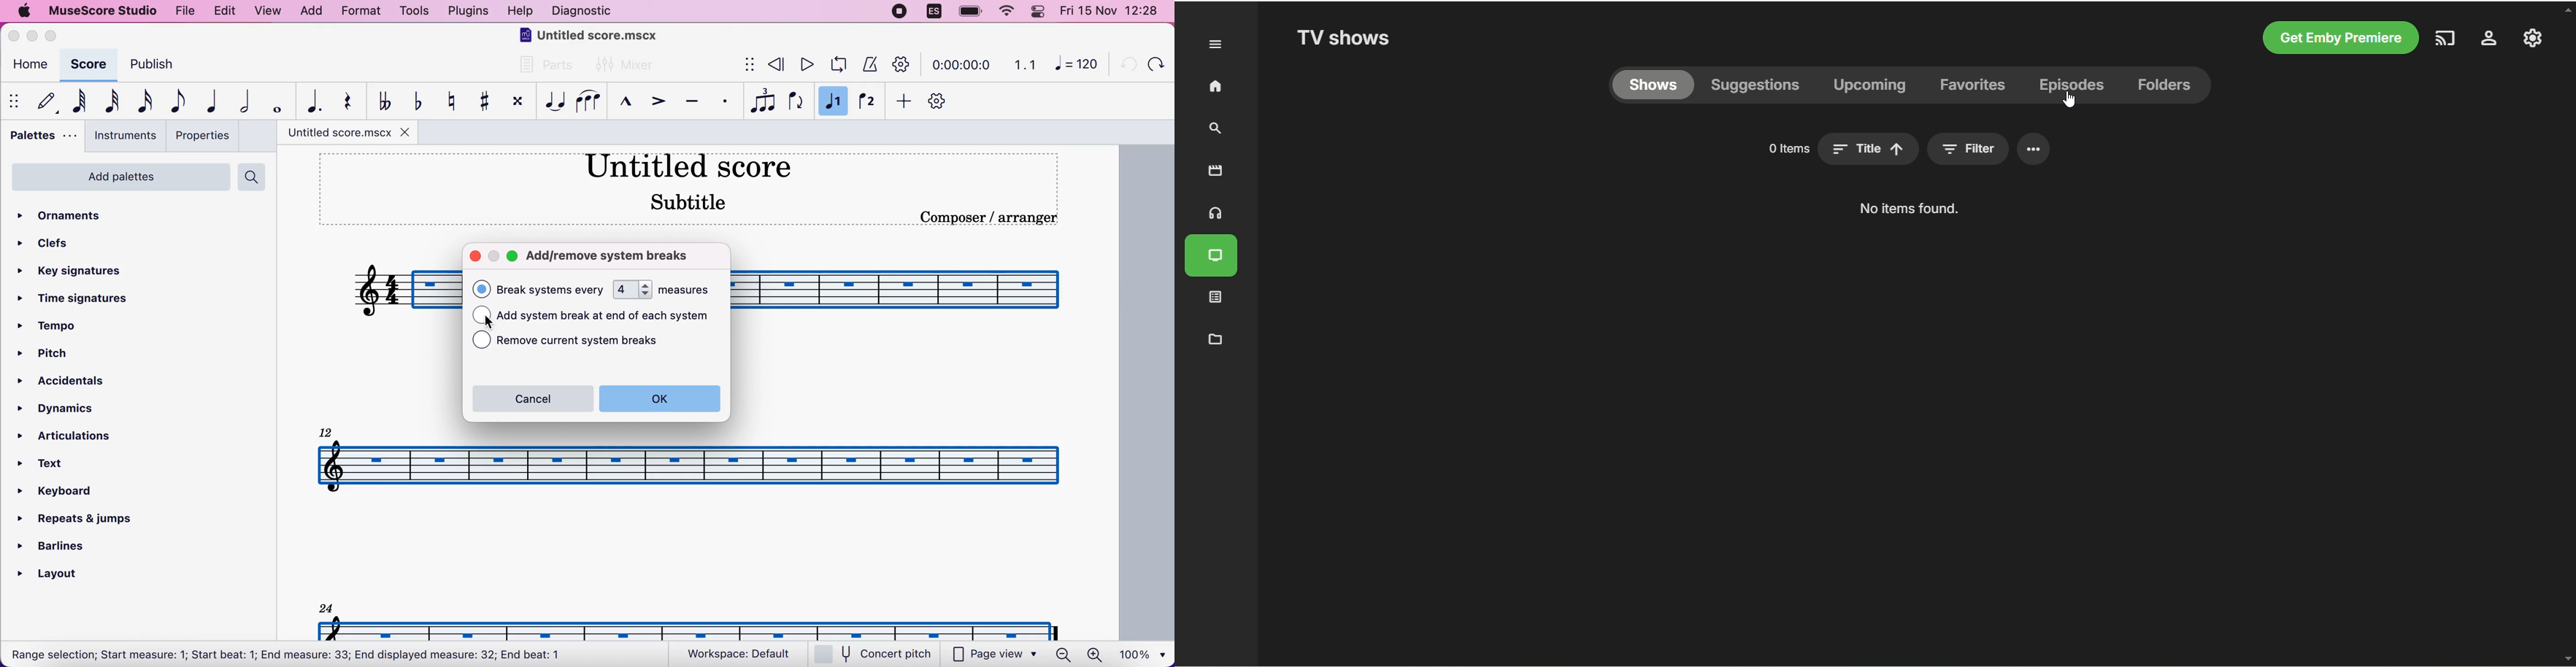 The image size is (2576, 672). What do you see at coordinates (224, 11) in the screenshot?
I see `edit` at bounding box center [224, 11].